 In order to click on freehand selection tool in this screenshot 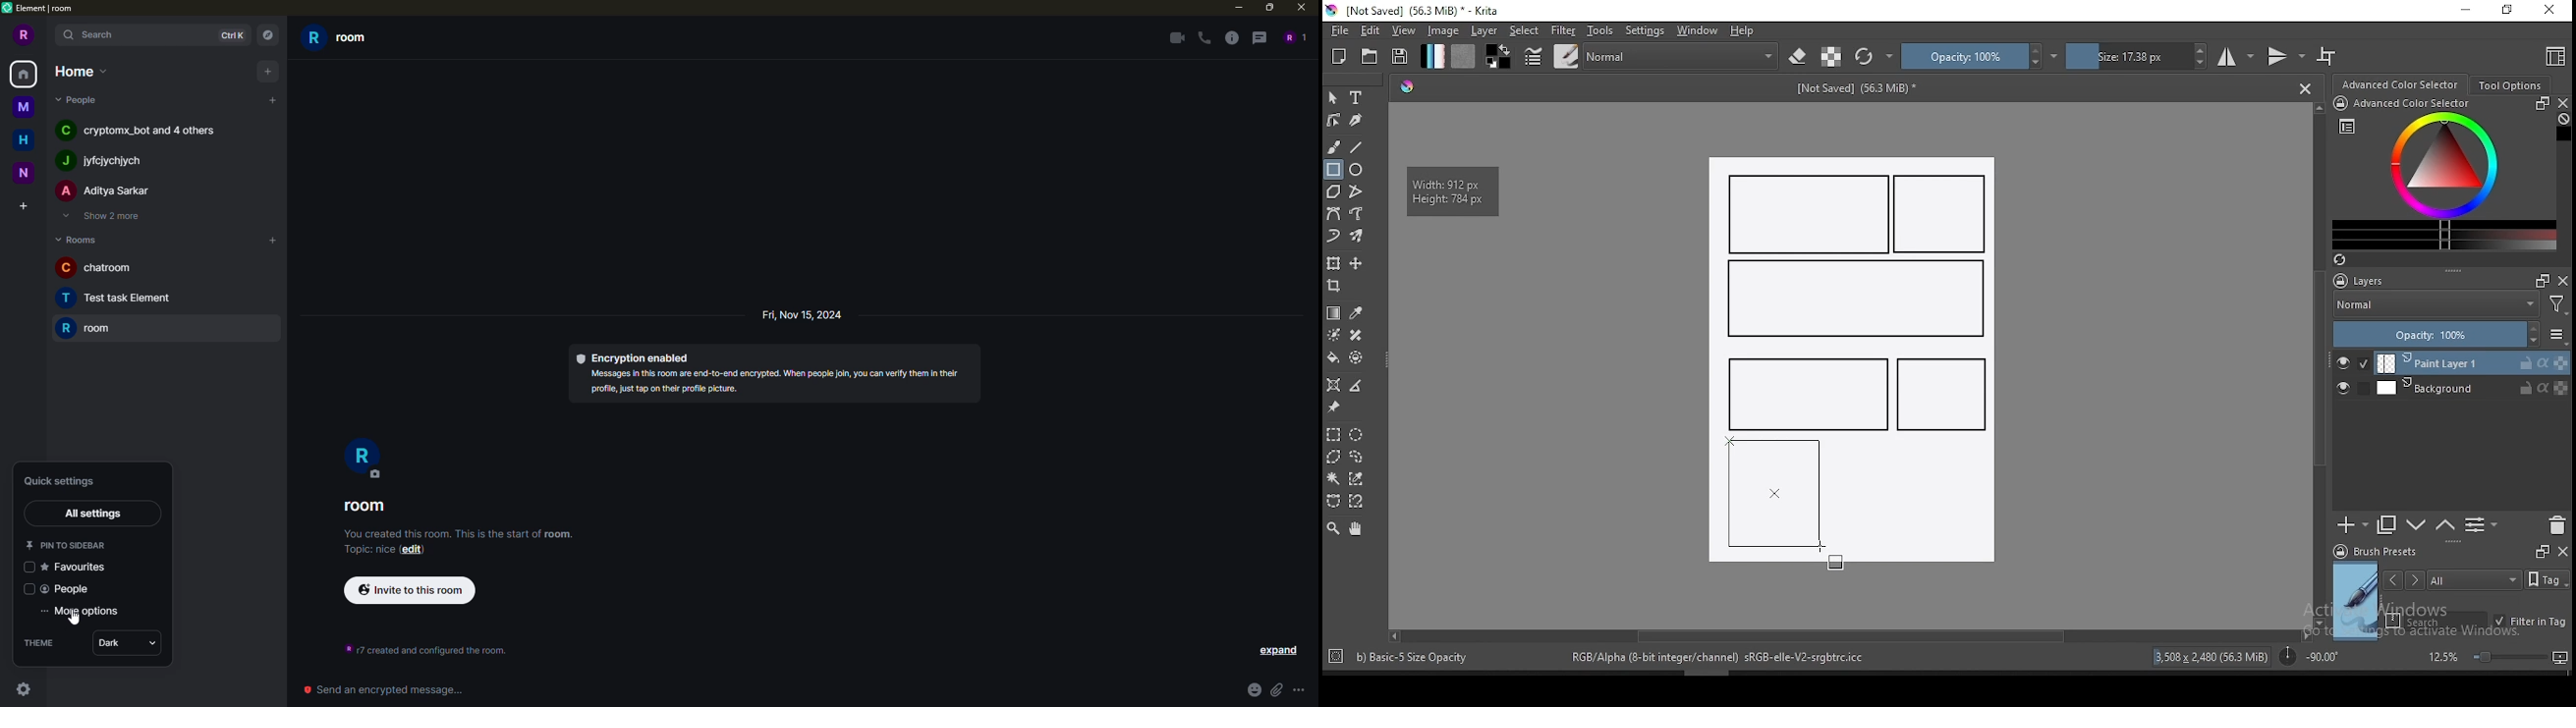, I will do `click(1357, 457)`.